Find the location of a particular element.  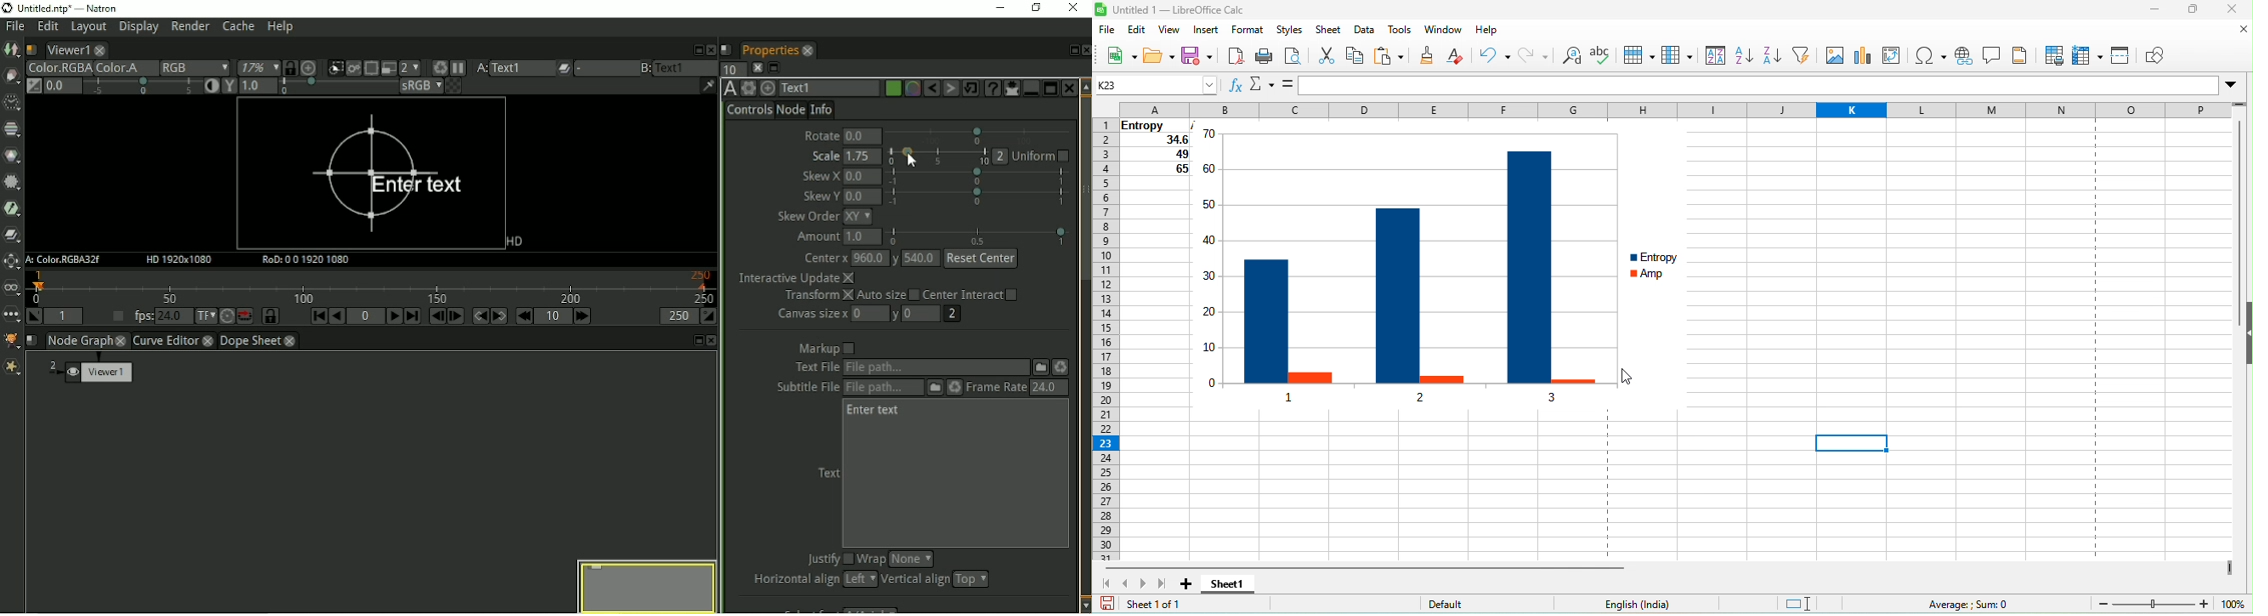

amp is located at coordinates (1665, 277).